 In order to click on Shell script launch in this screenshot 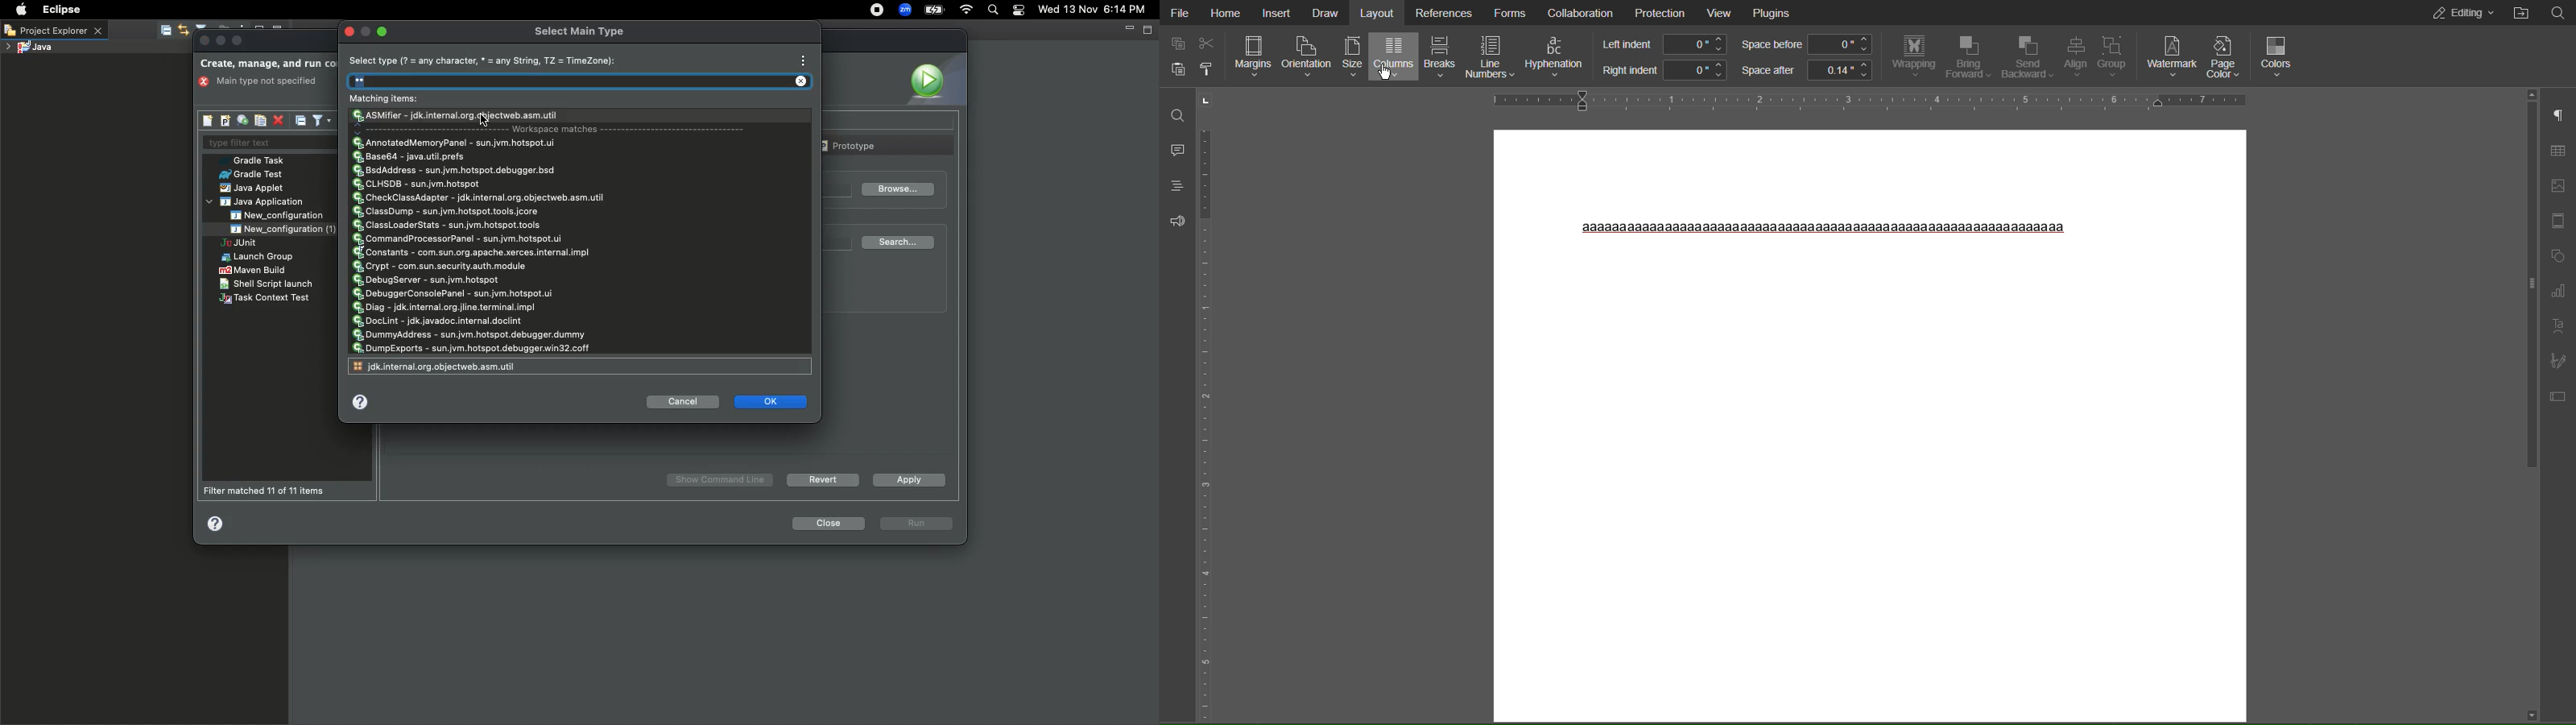, I will do `click(267, 284)`.